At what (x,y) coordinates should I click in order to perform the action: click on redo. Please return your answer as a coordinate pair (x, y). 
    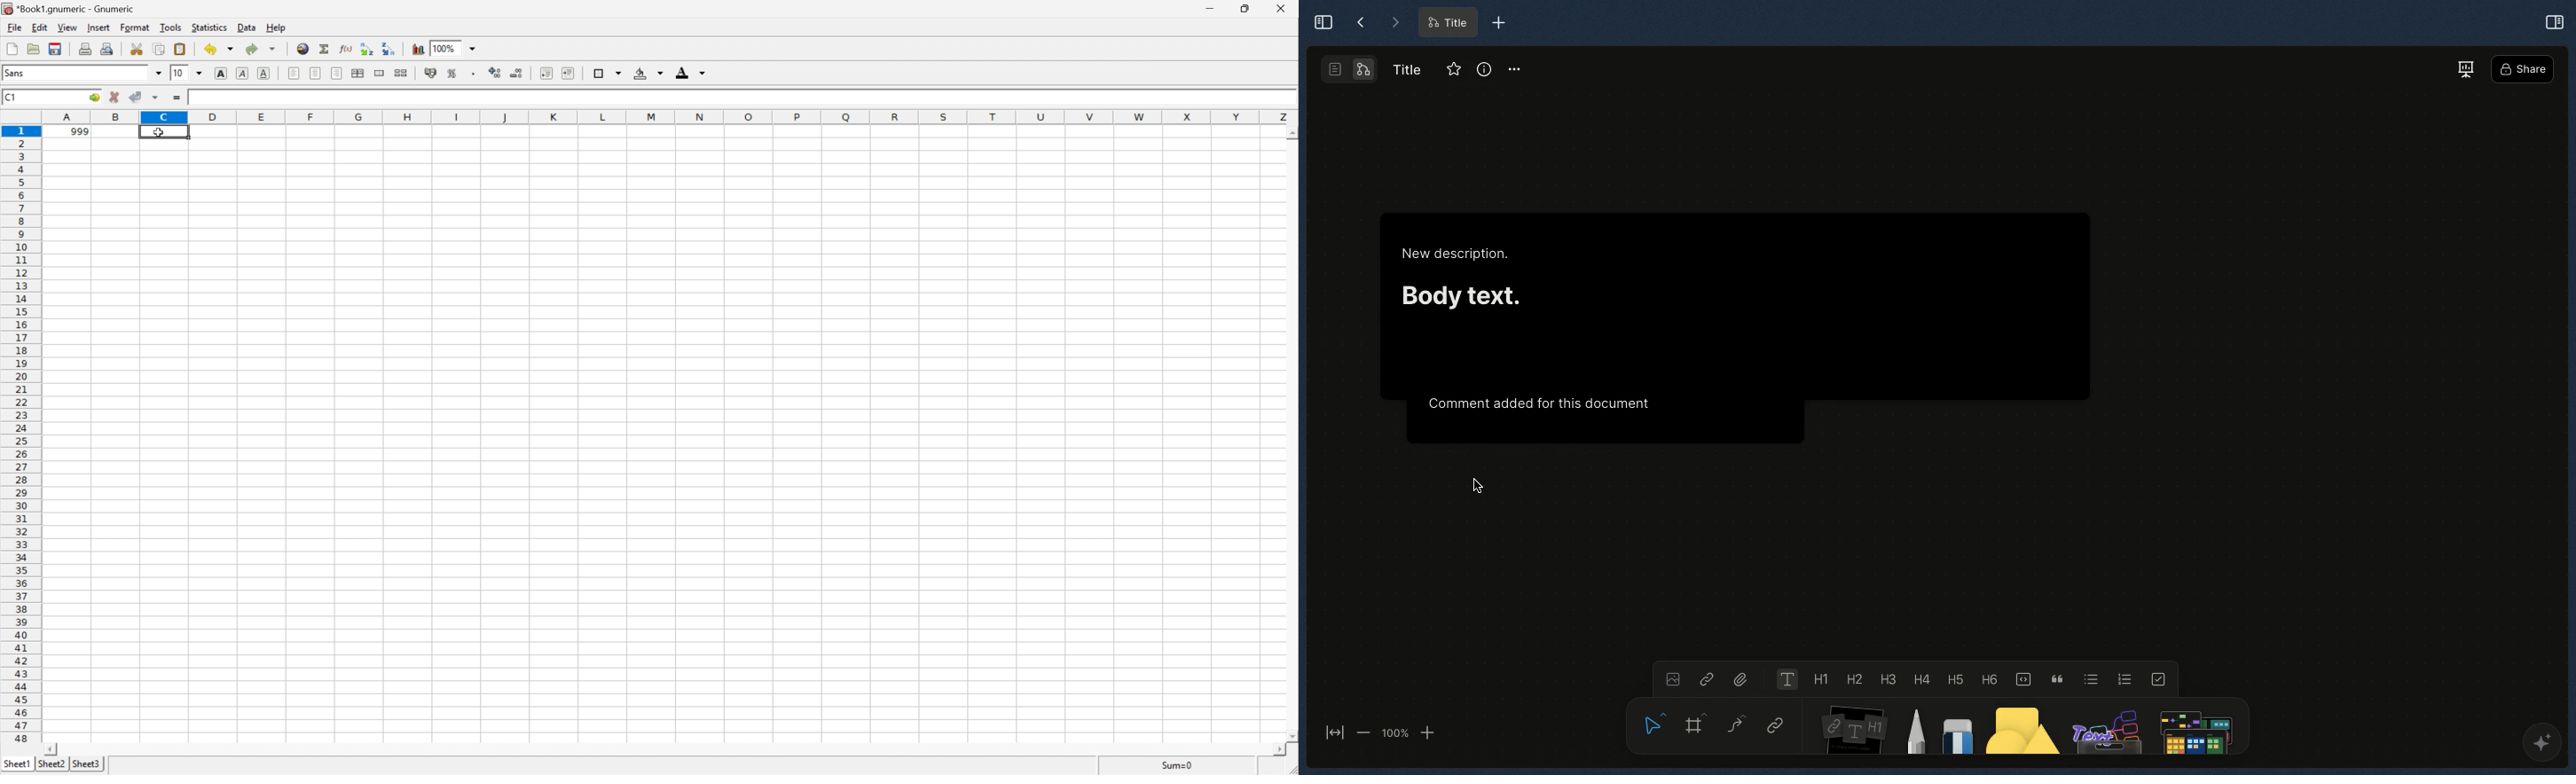
    Looking at the image, I should click on (261, 48).